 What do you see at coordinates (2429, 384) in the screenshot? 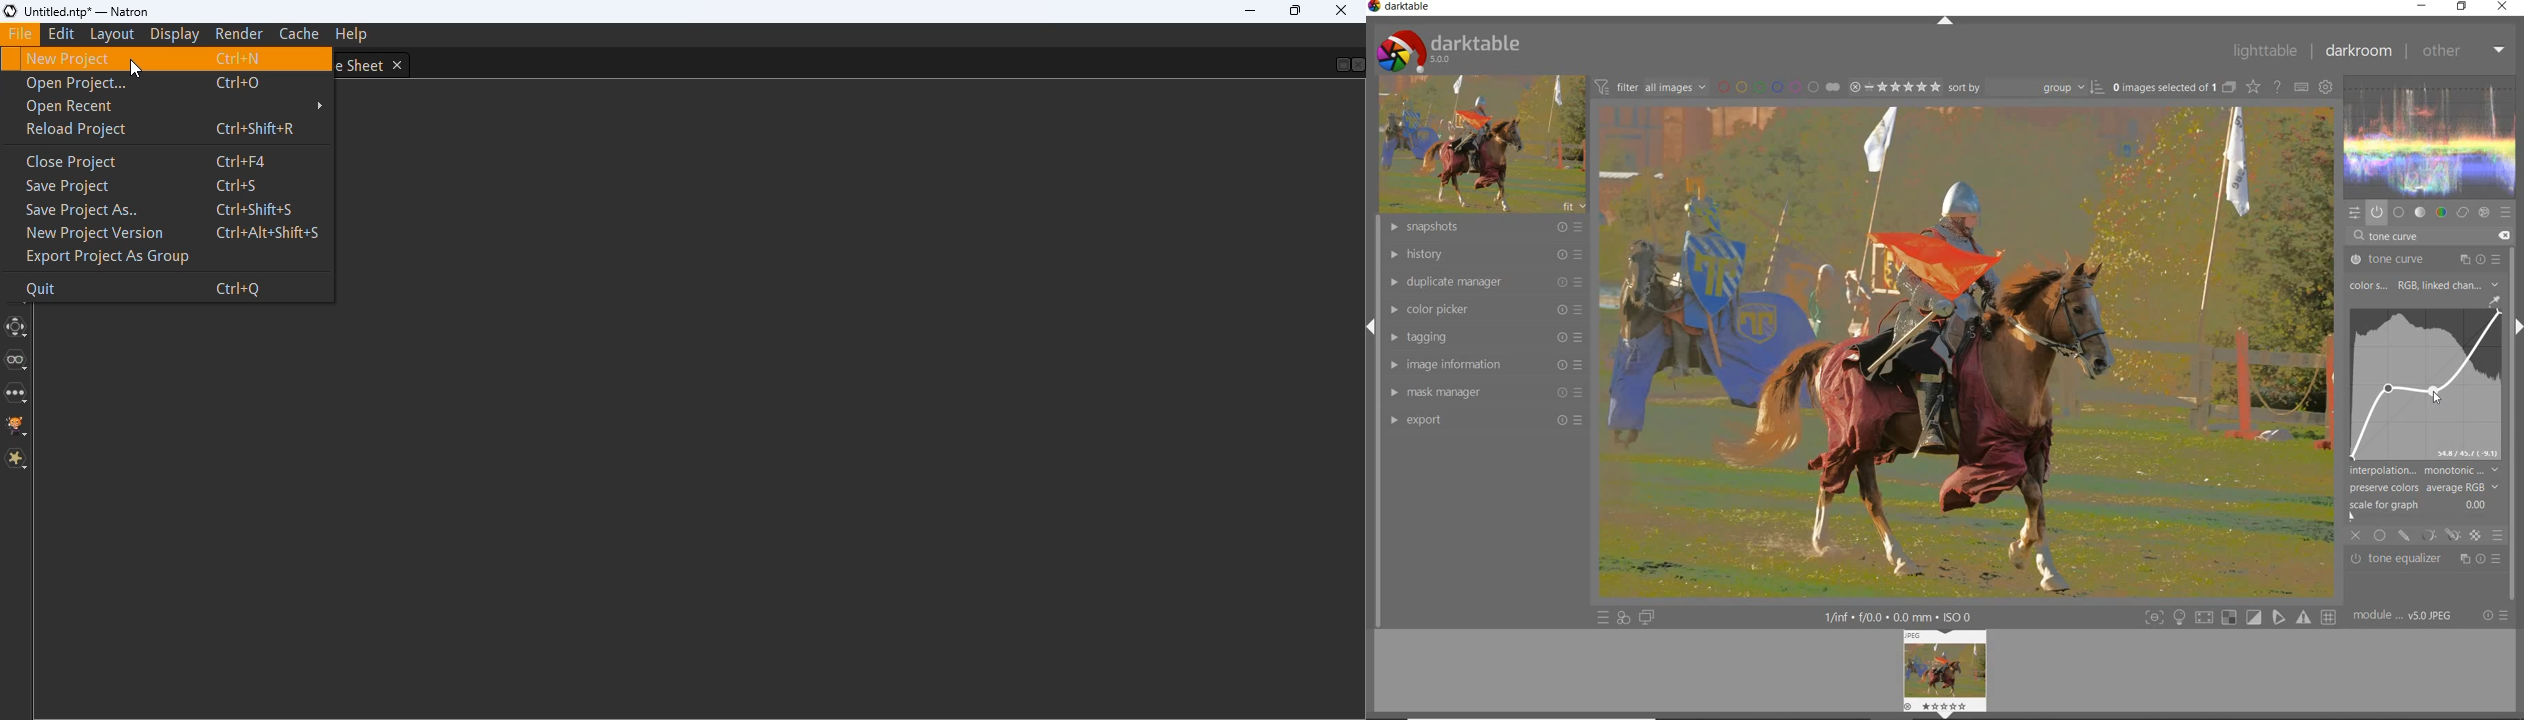
I see `curve forming "s" shape for cinematic contrast` at bounding box center [2429, 384].